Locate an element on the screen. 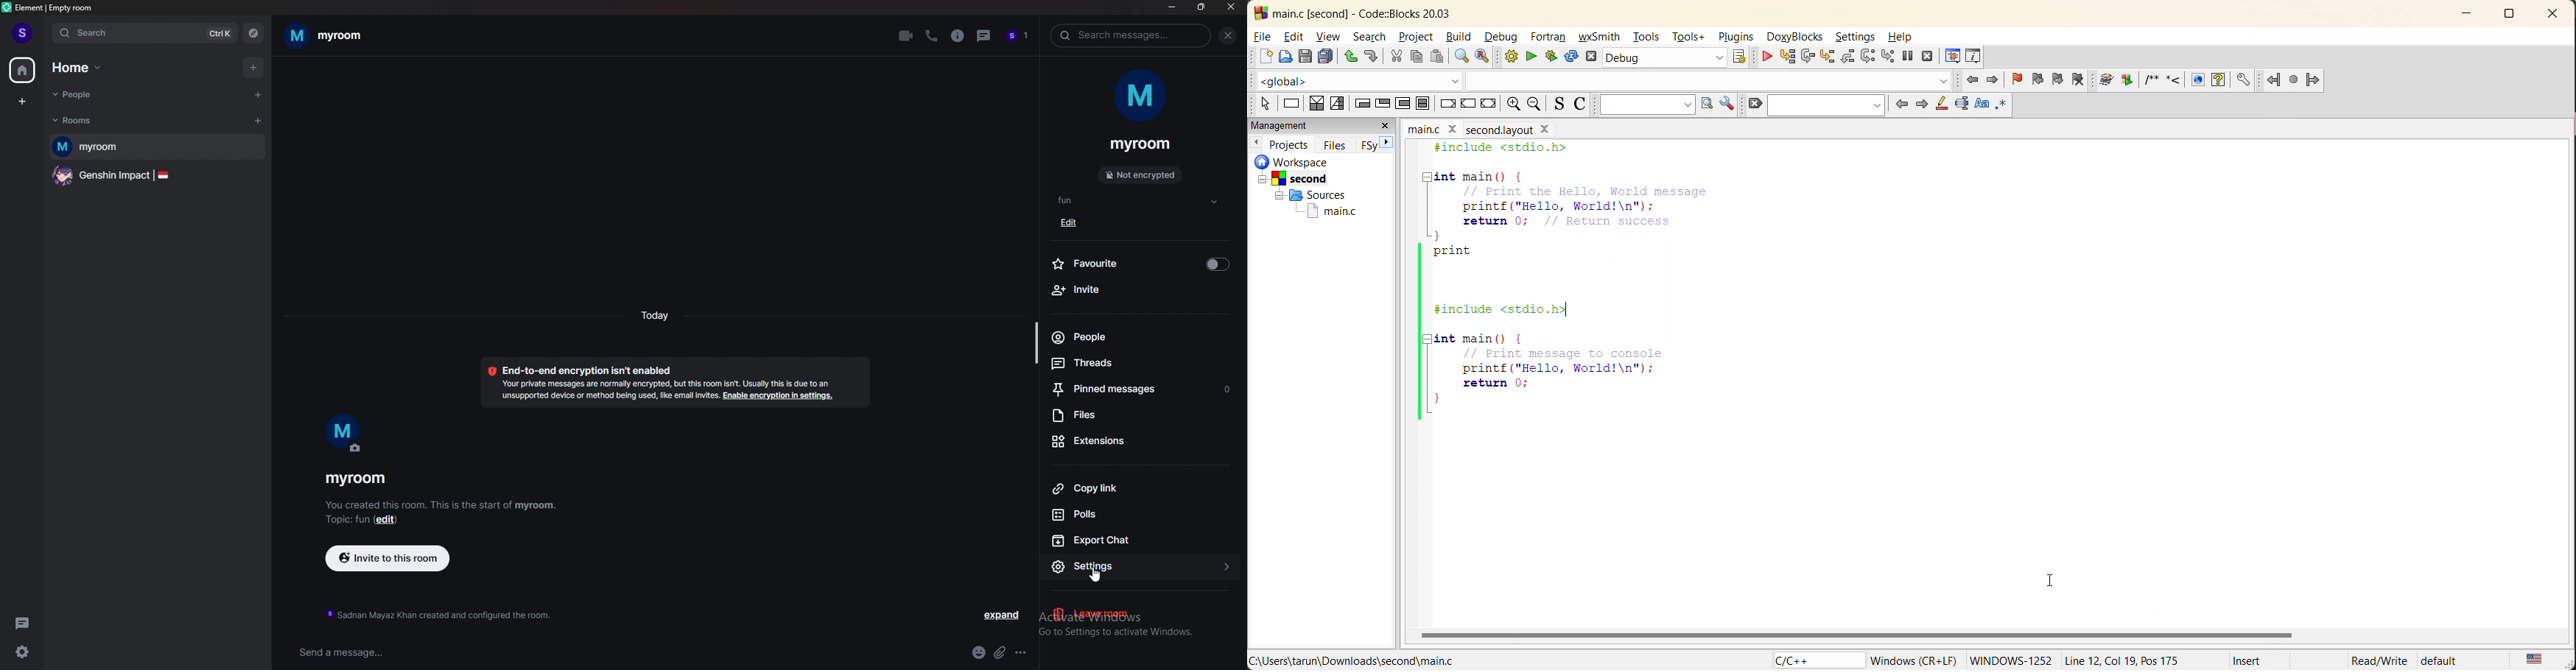  edit is located at coordinates (391, 522).